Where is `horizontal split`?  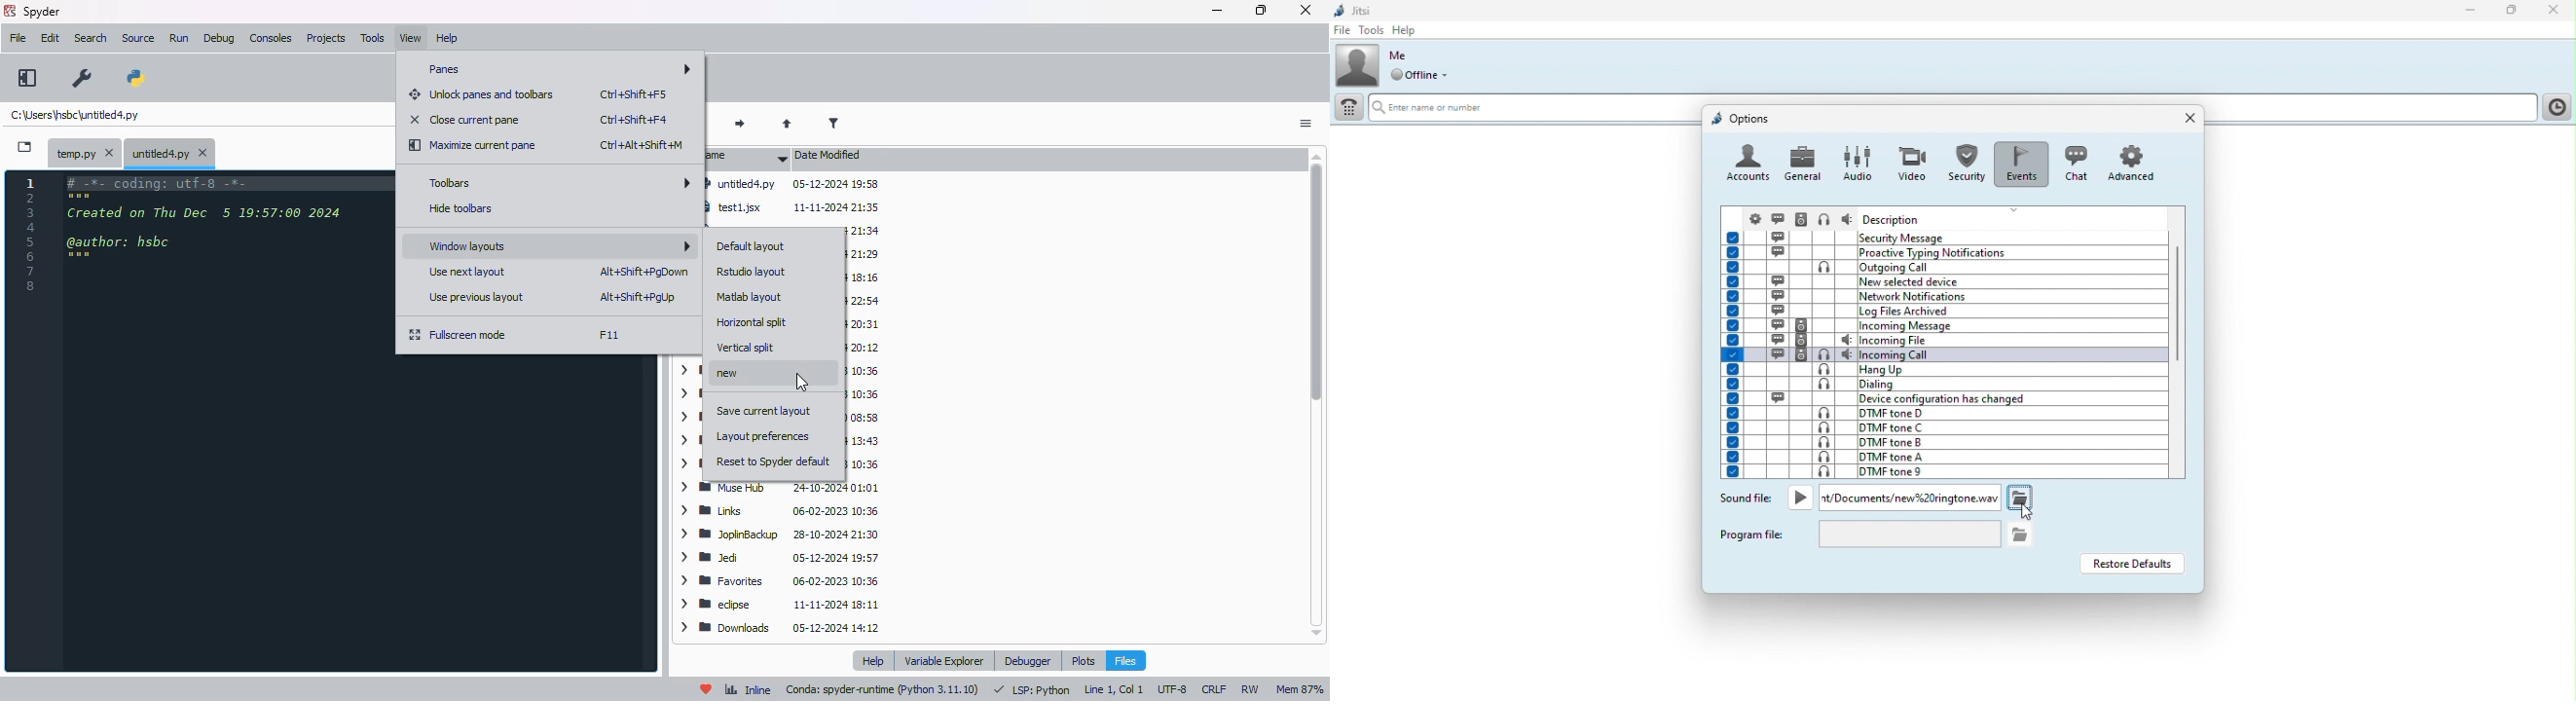
horizontal split is located at coordinates (753, 322).